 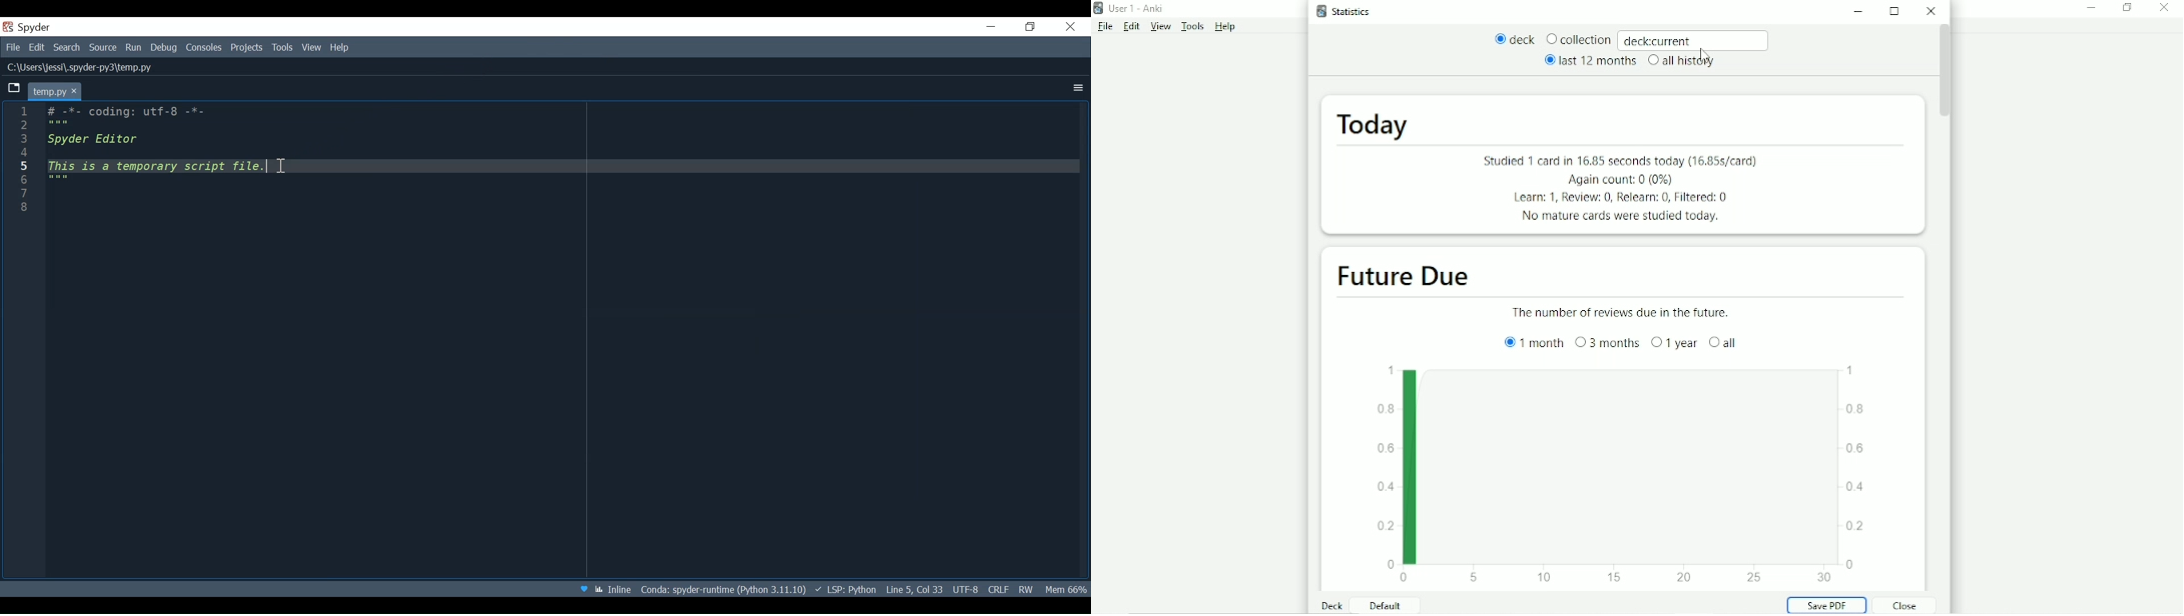 What do you see at coordinates (1587, 62) in the screenshot?
I see `last 12 months` at bounding box center [1587, 62].